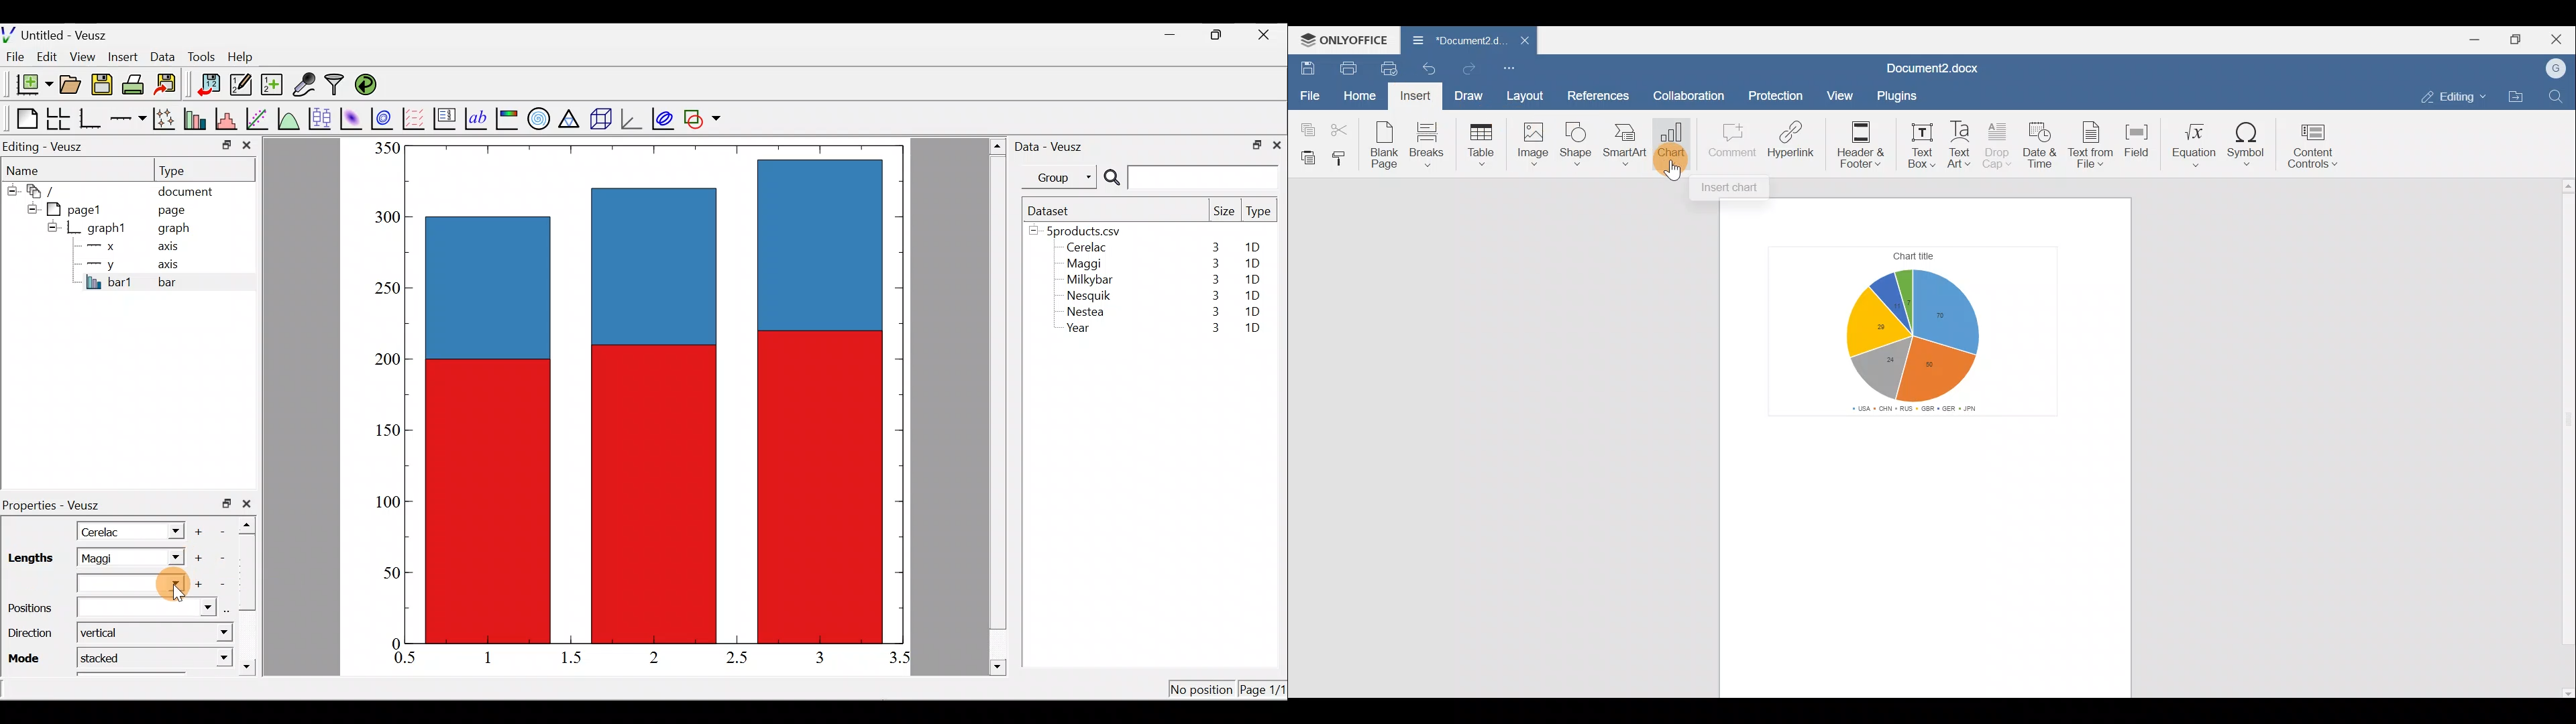 The height and width of the screenshot is (728, 2576). I want to click on View, so click(1835, 97).